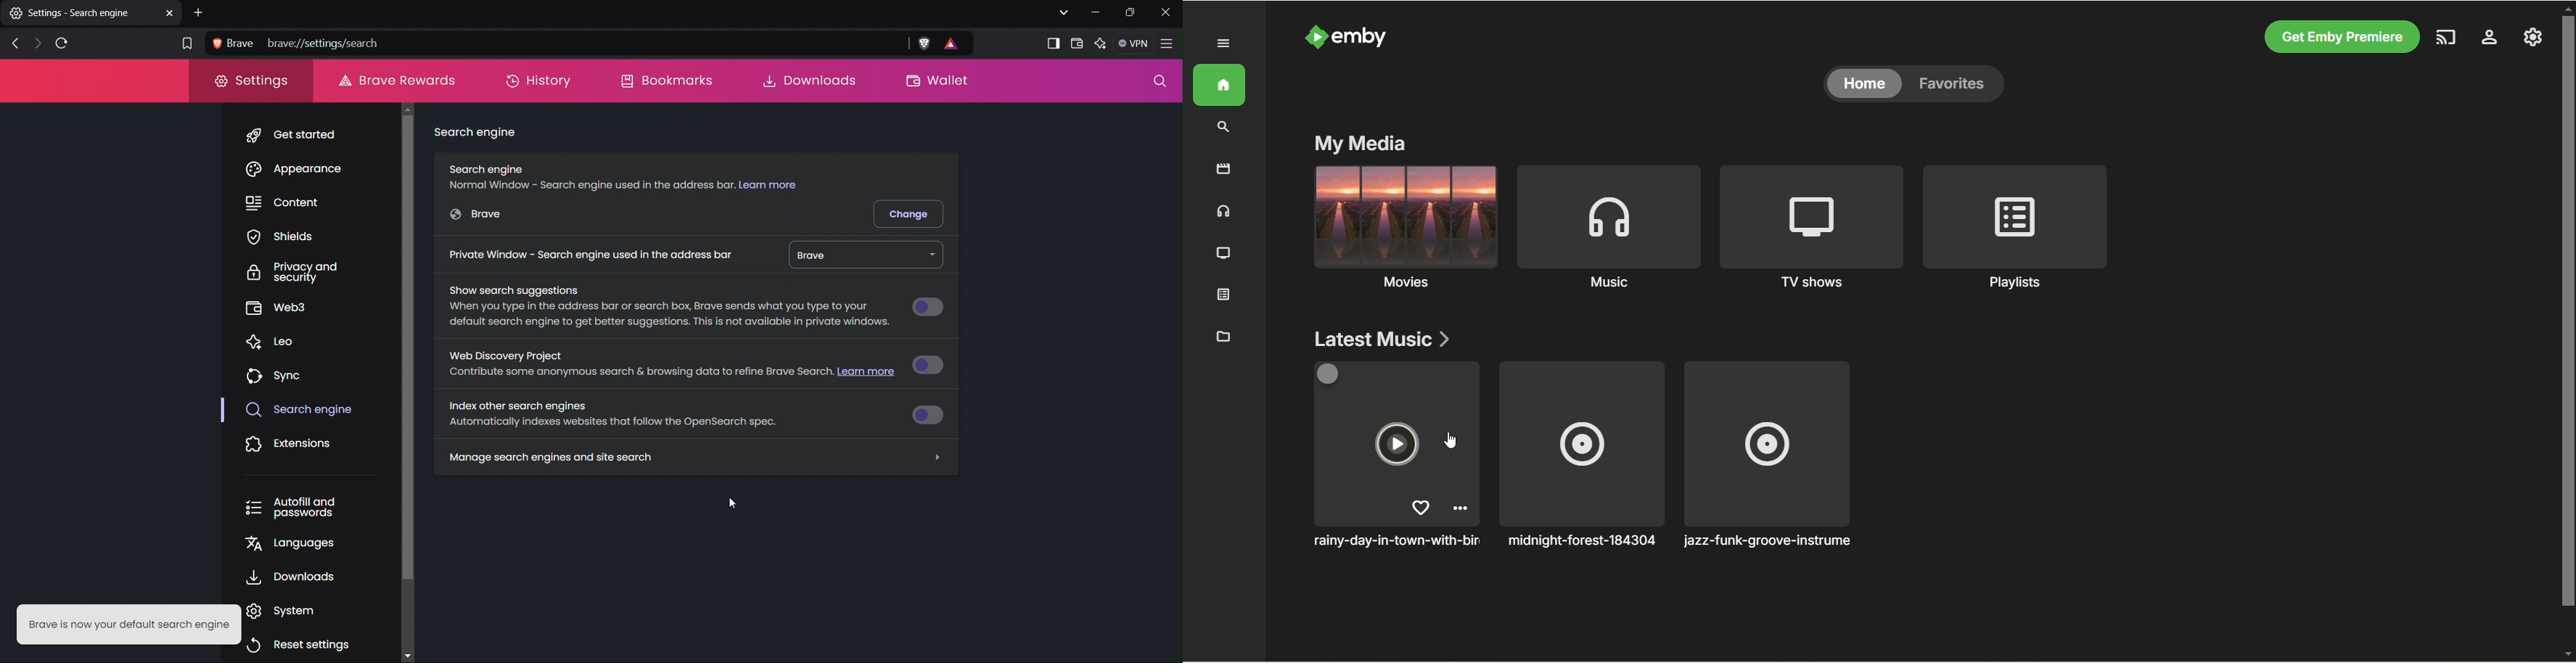 The image size is (2576, 672). What do you see at coordinates (1395, 456) in the screenshot?
I see `®
Q
rainy-day-in-town-with-bin` at bounding box center [1395, 456].